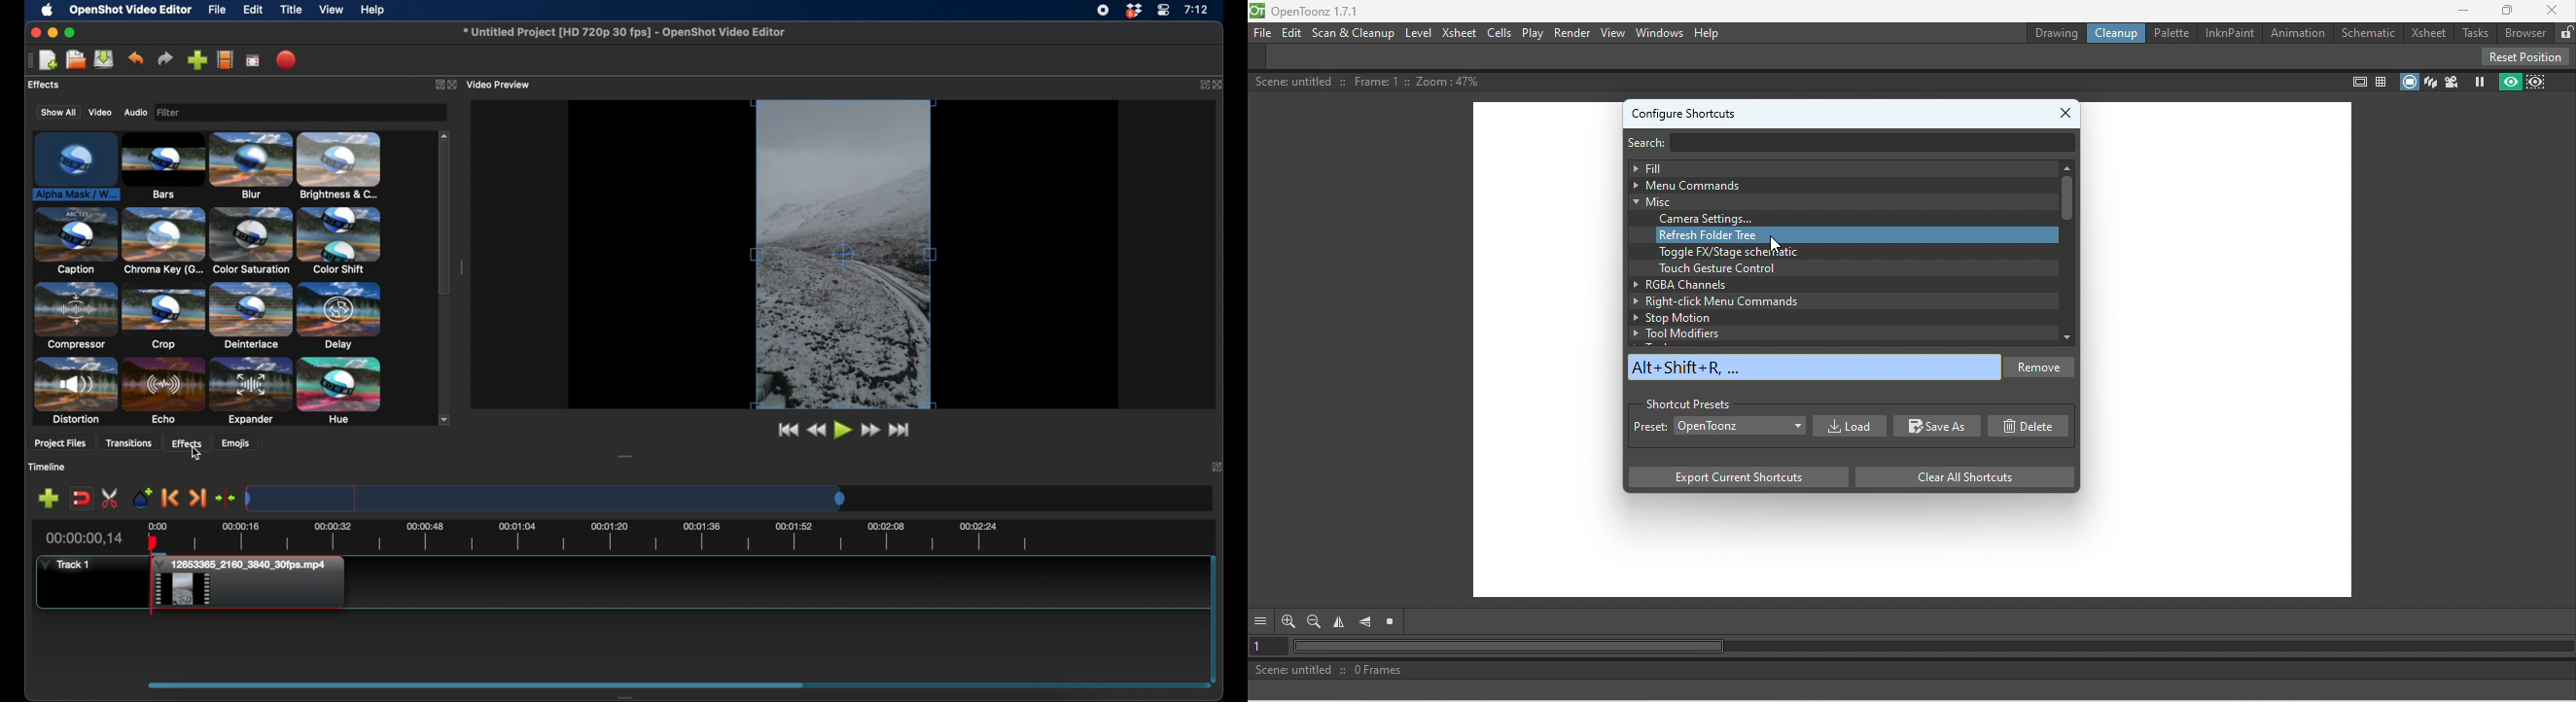 This screenshot has height=728, width=2576. Describe the element at coordinates (253, 584) in the screenshot. I see `File added to timeline` at that location.